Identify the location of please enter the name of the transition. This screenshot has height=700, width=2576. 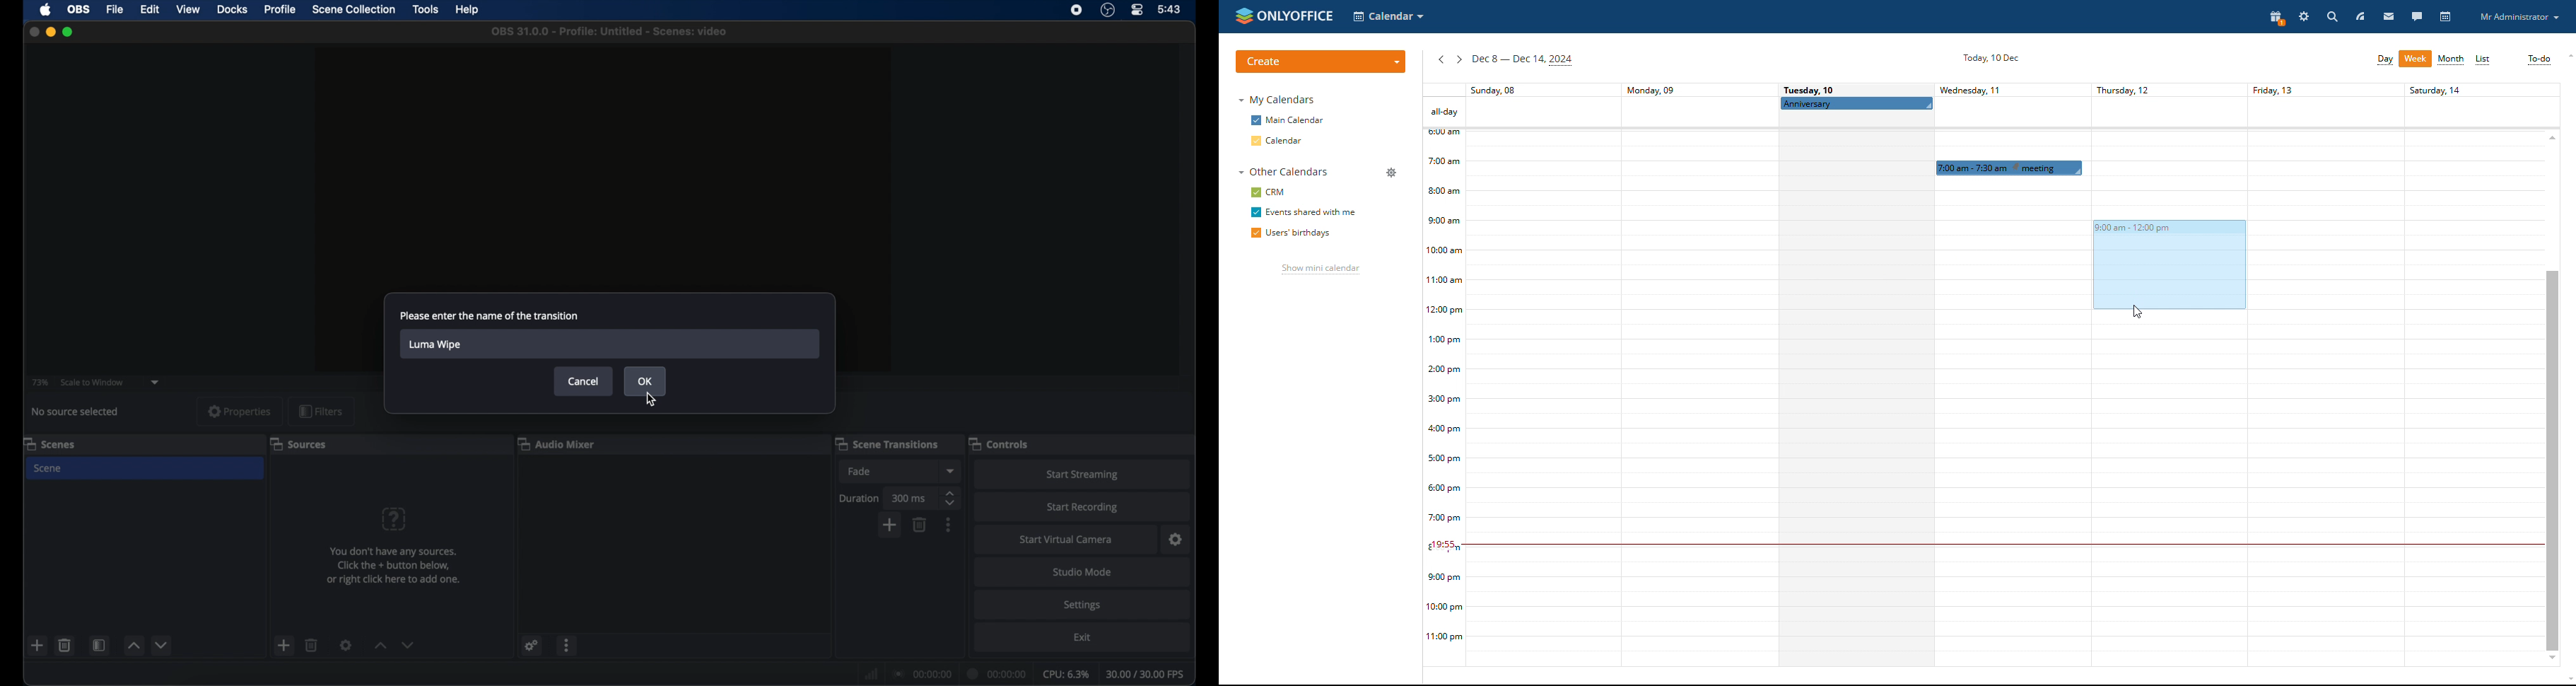
(488, 316).